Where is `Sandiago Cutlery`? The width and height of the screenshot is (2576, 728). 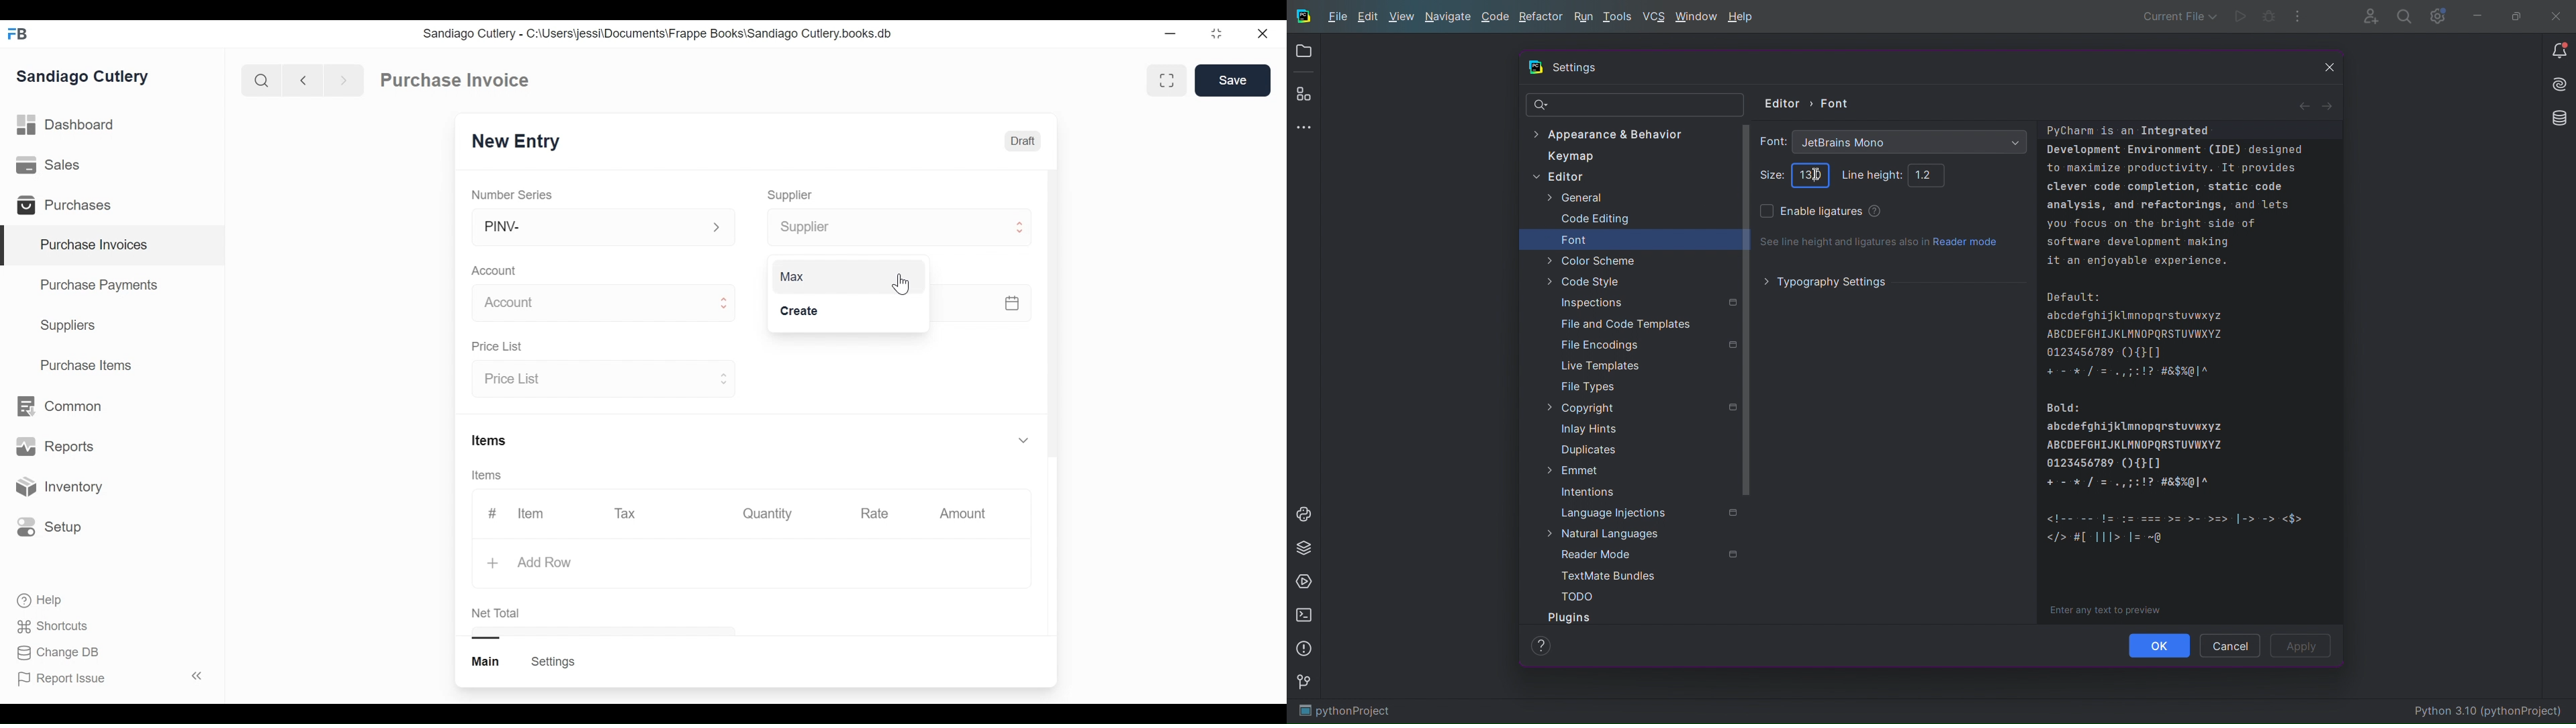 Sandiago Cutlery is located at coordinates (84, 78).